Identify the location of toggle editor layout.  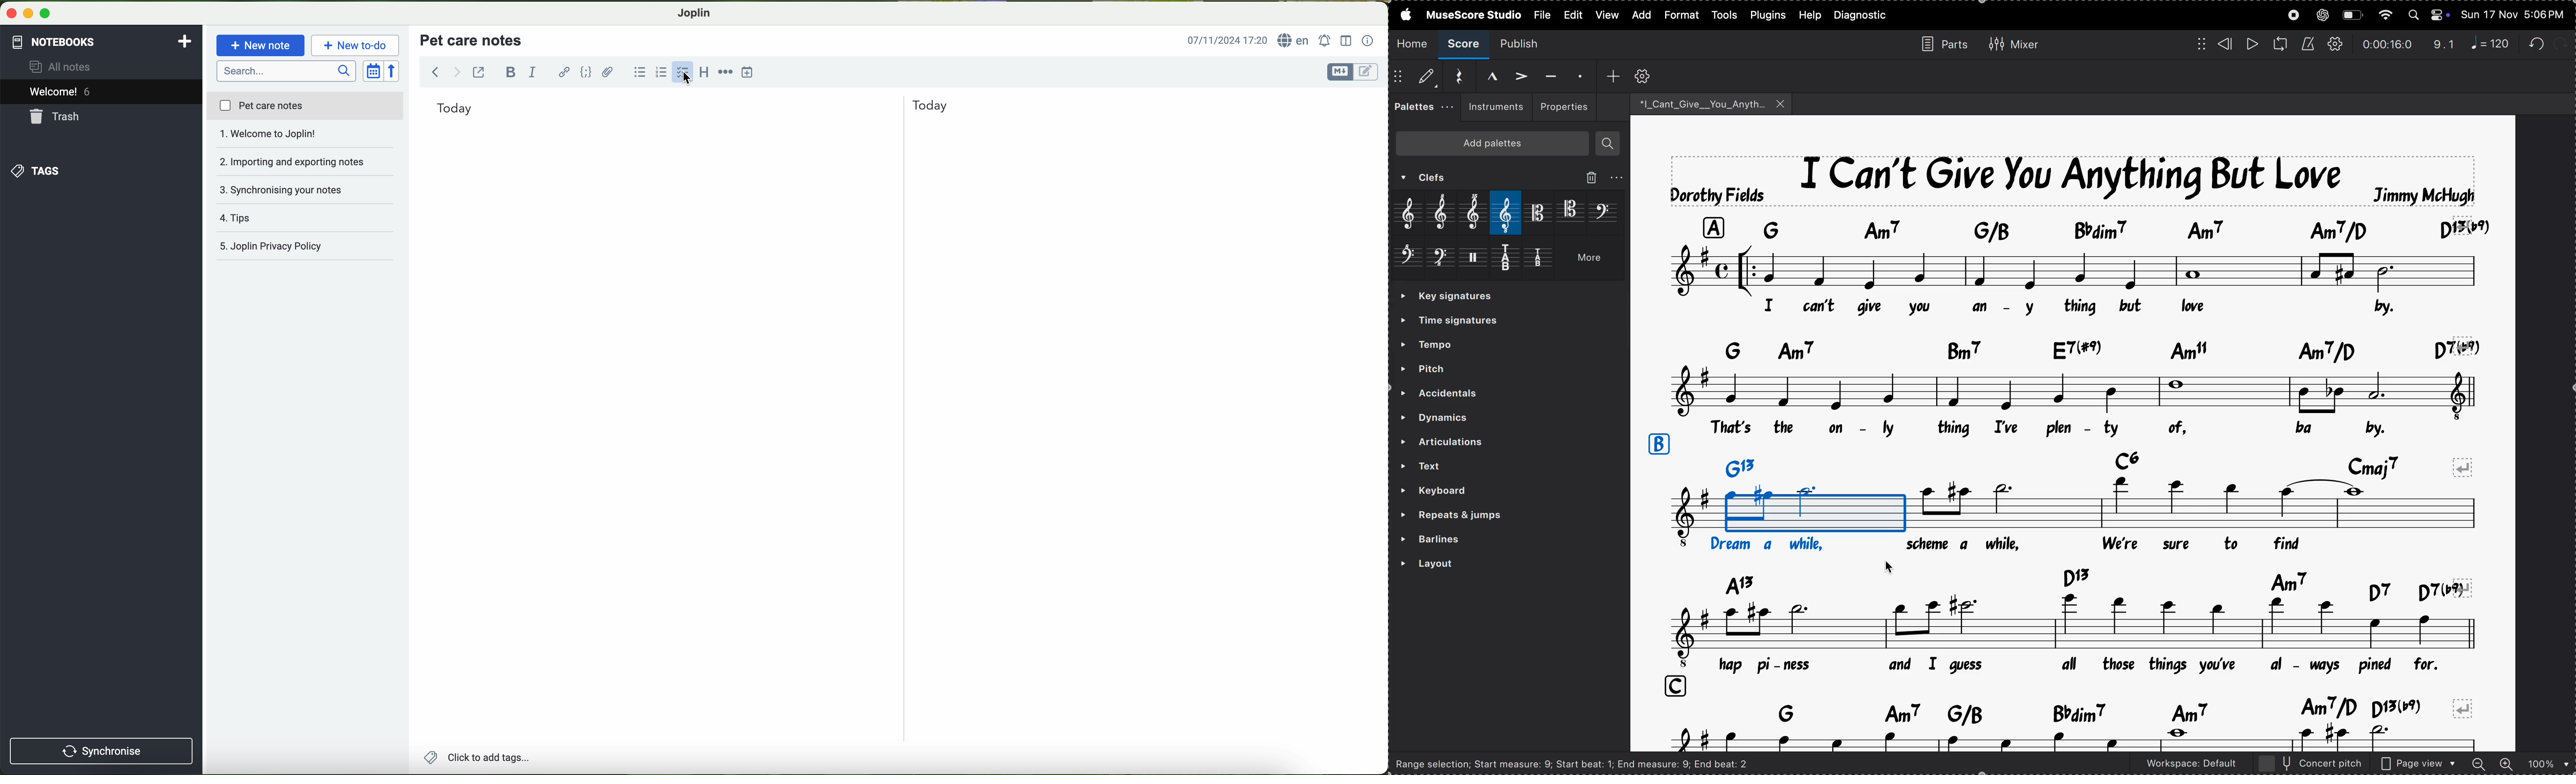
(1346, 40).